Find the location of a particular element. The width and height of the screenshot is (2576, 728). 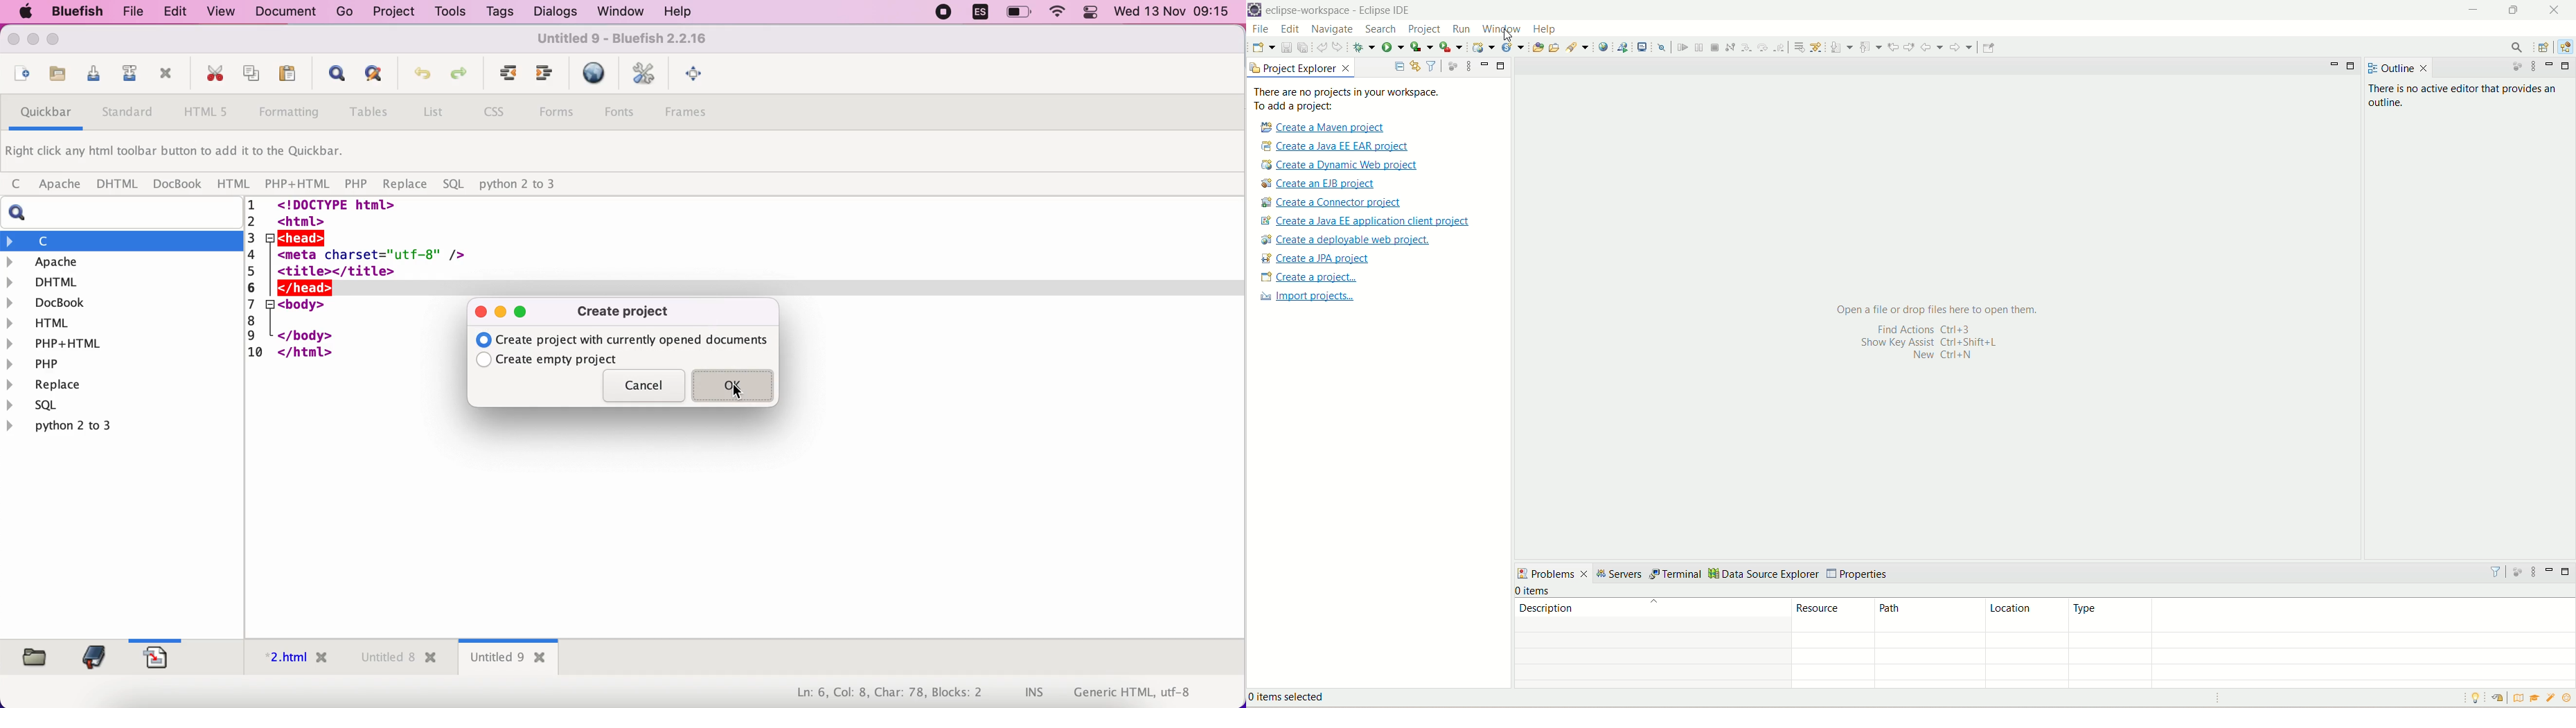

search is located at coordinates (126, 213).